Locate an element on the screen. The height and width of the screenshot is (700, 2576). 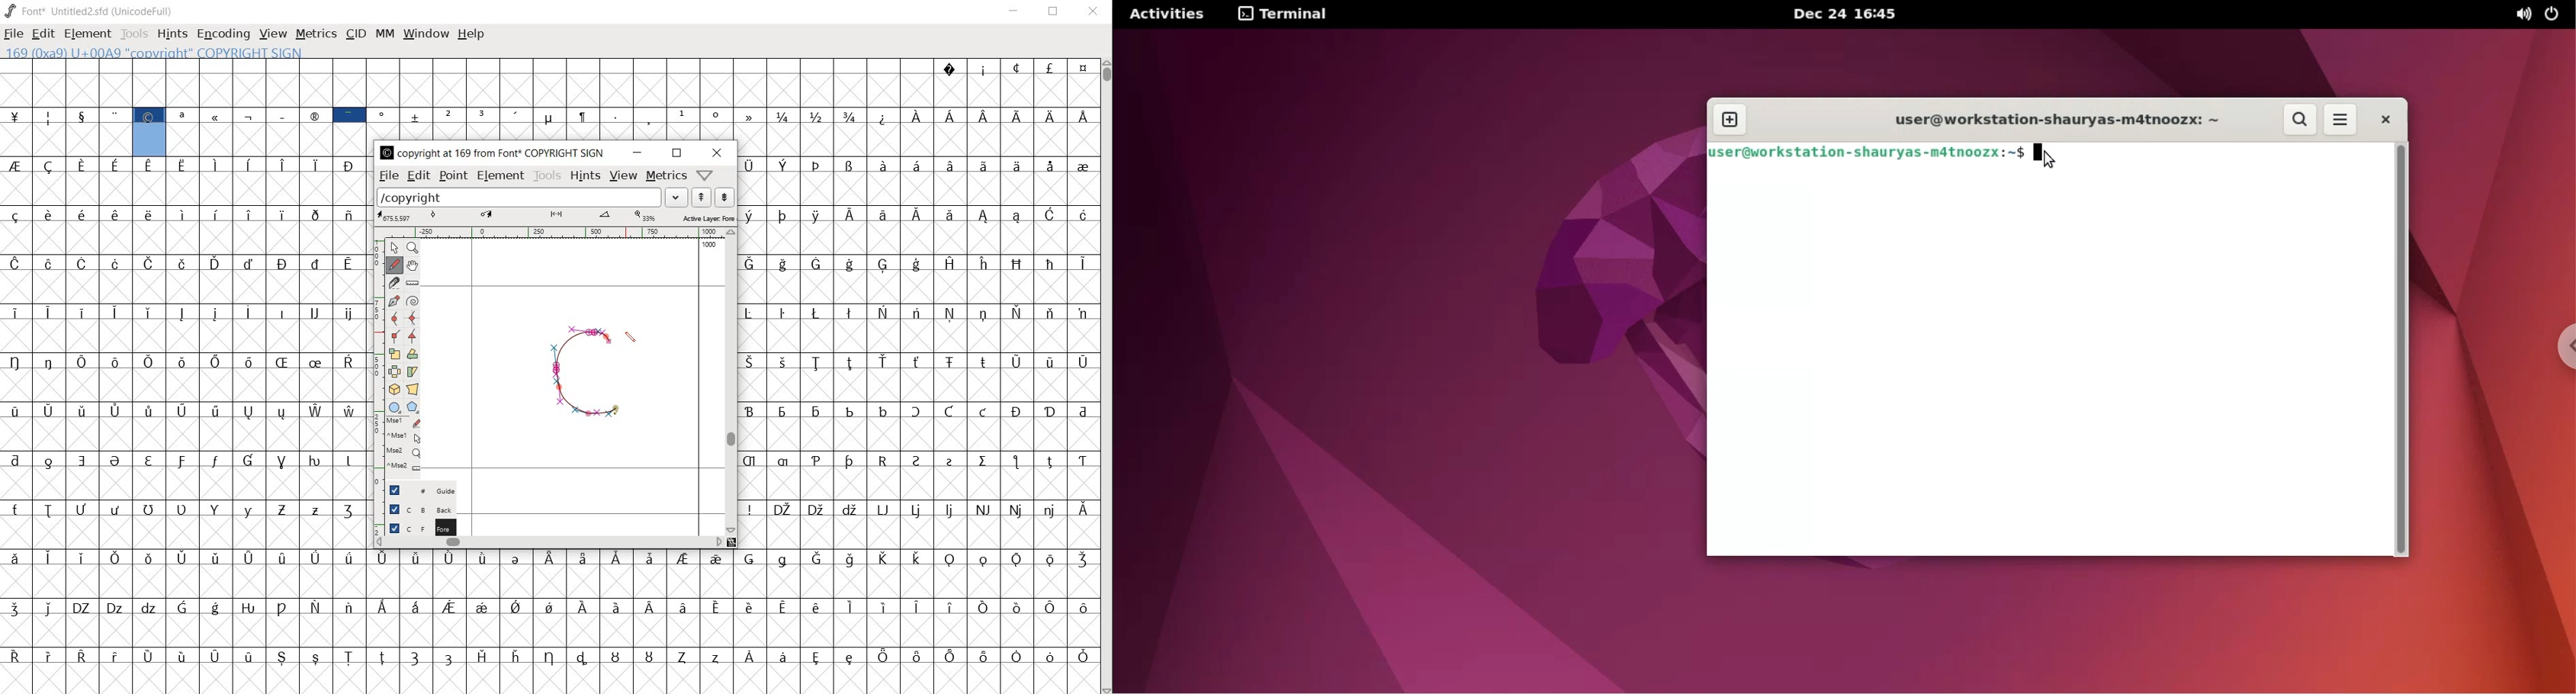
glyphs is located at coordinates (182, 394).